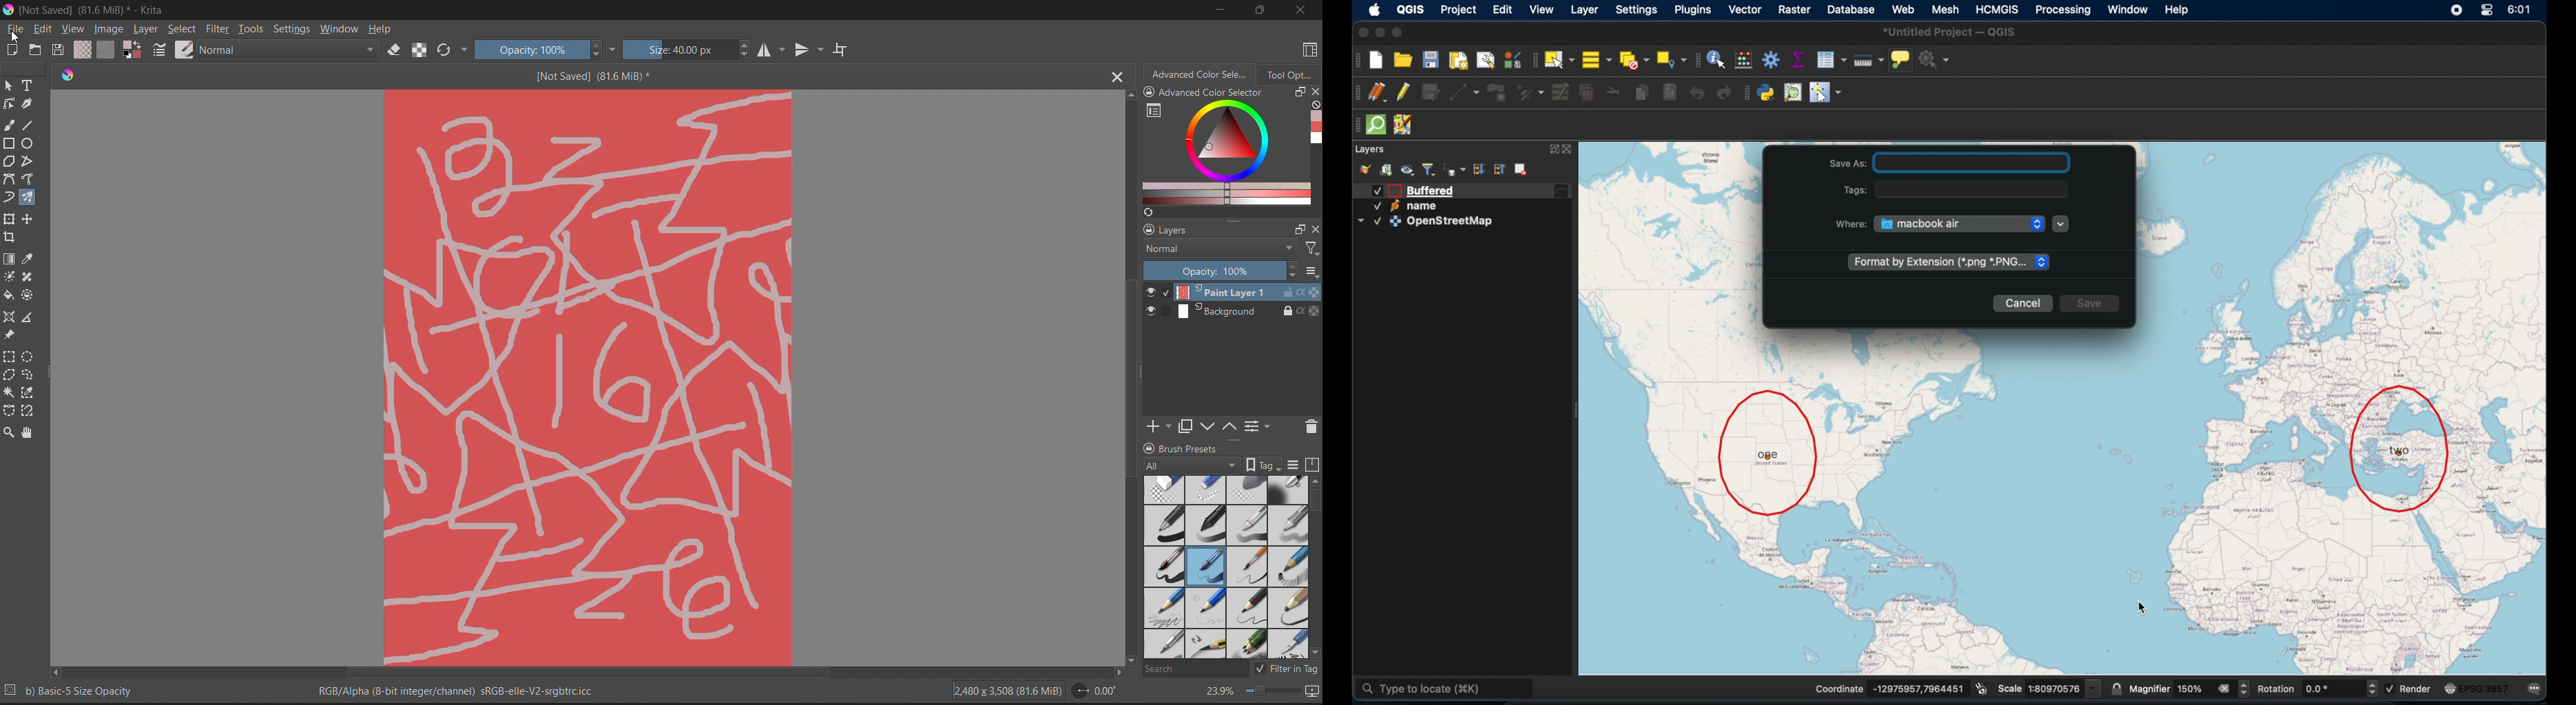 The height and width of the screenshot is (728, 2576). Describe the element at coordinates (600, 77) in the screenshot. I see `[Not Saved] (81.6 MiB) *` at that location.